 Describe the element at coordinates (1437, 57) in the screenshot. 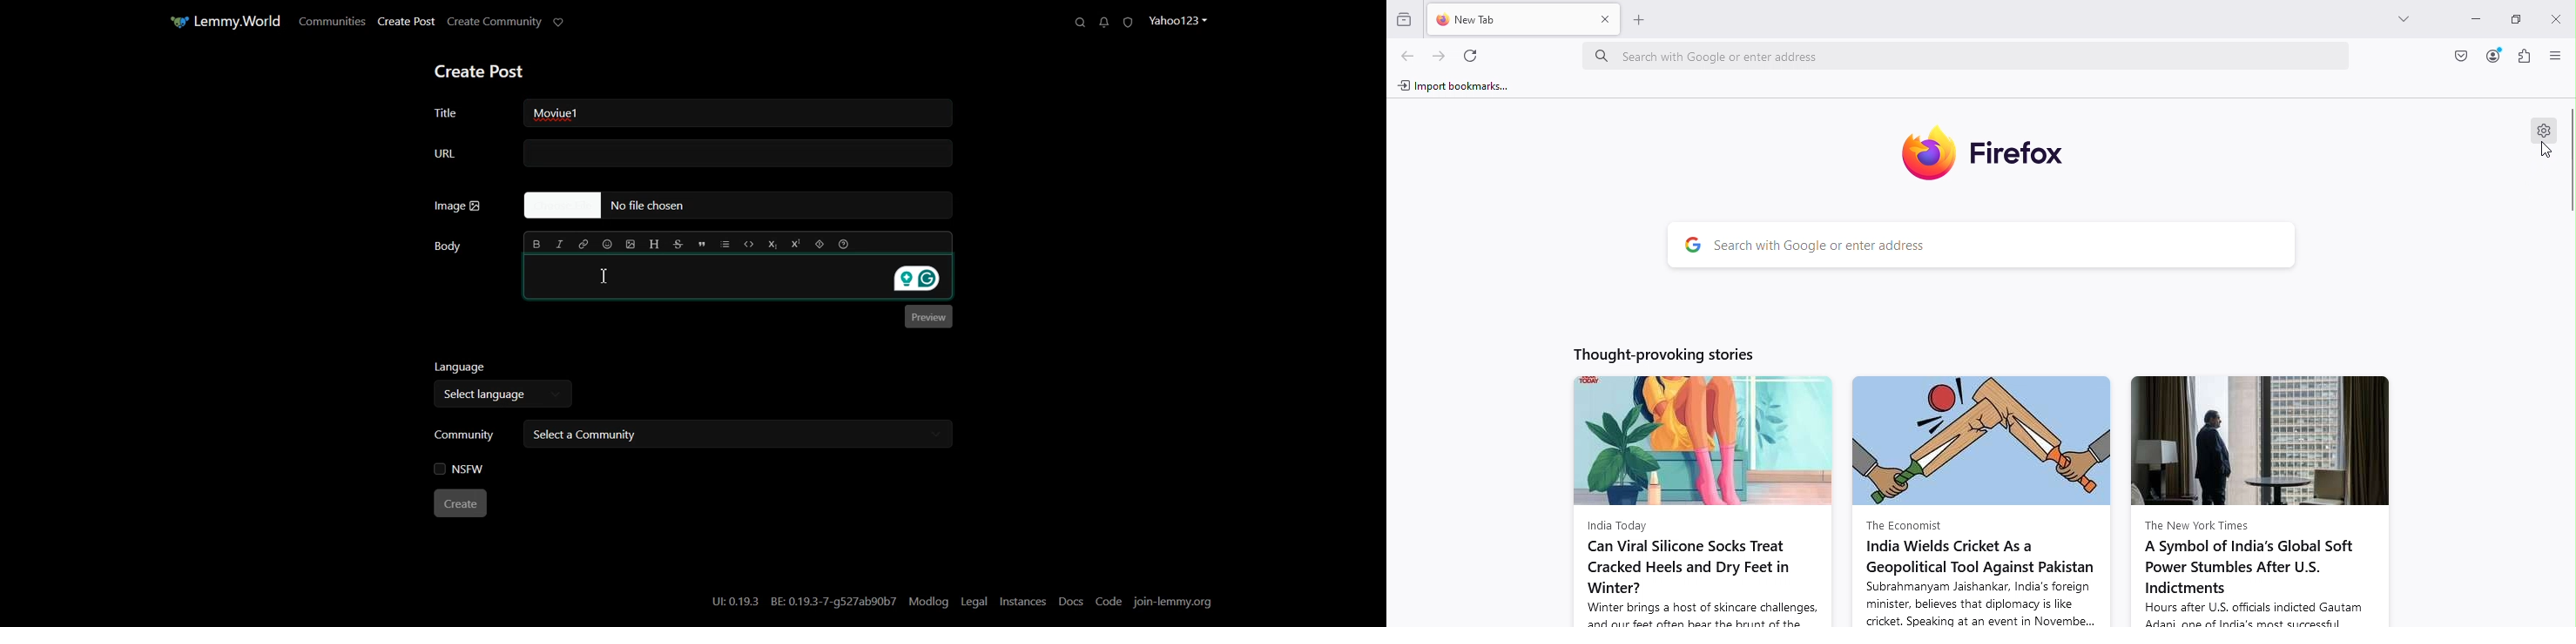

I see `Go forward one page` at that location.